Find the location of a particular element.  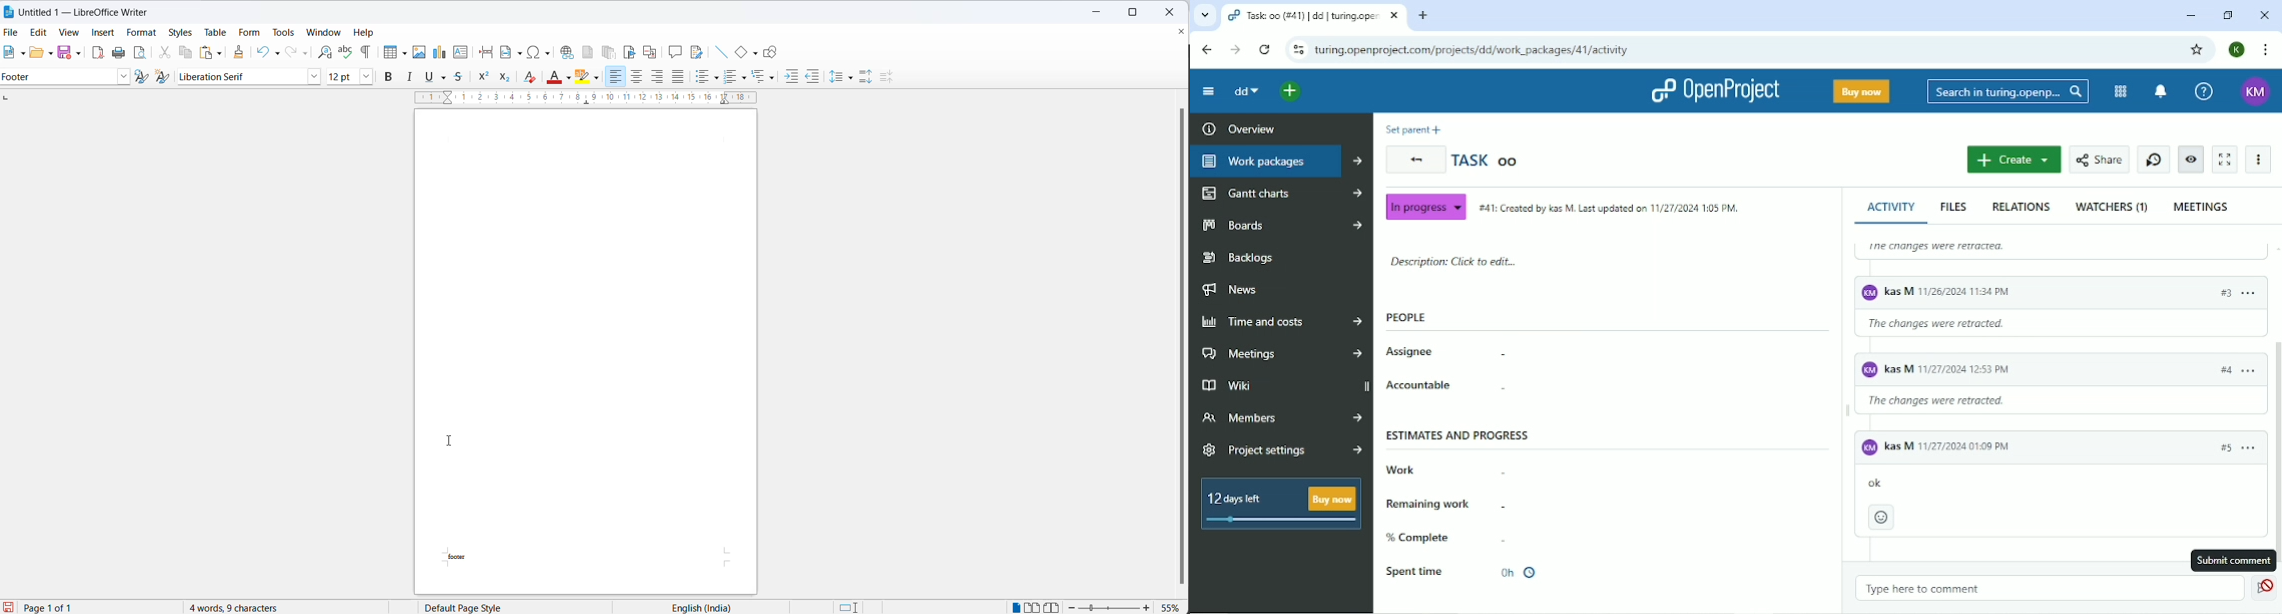

maximize is located at coordinates (1133, 14).